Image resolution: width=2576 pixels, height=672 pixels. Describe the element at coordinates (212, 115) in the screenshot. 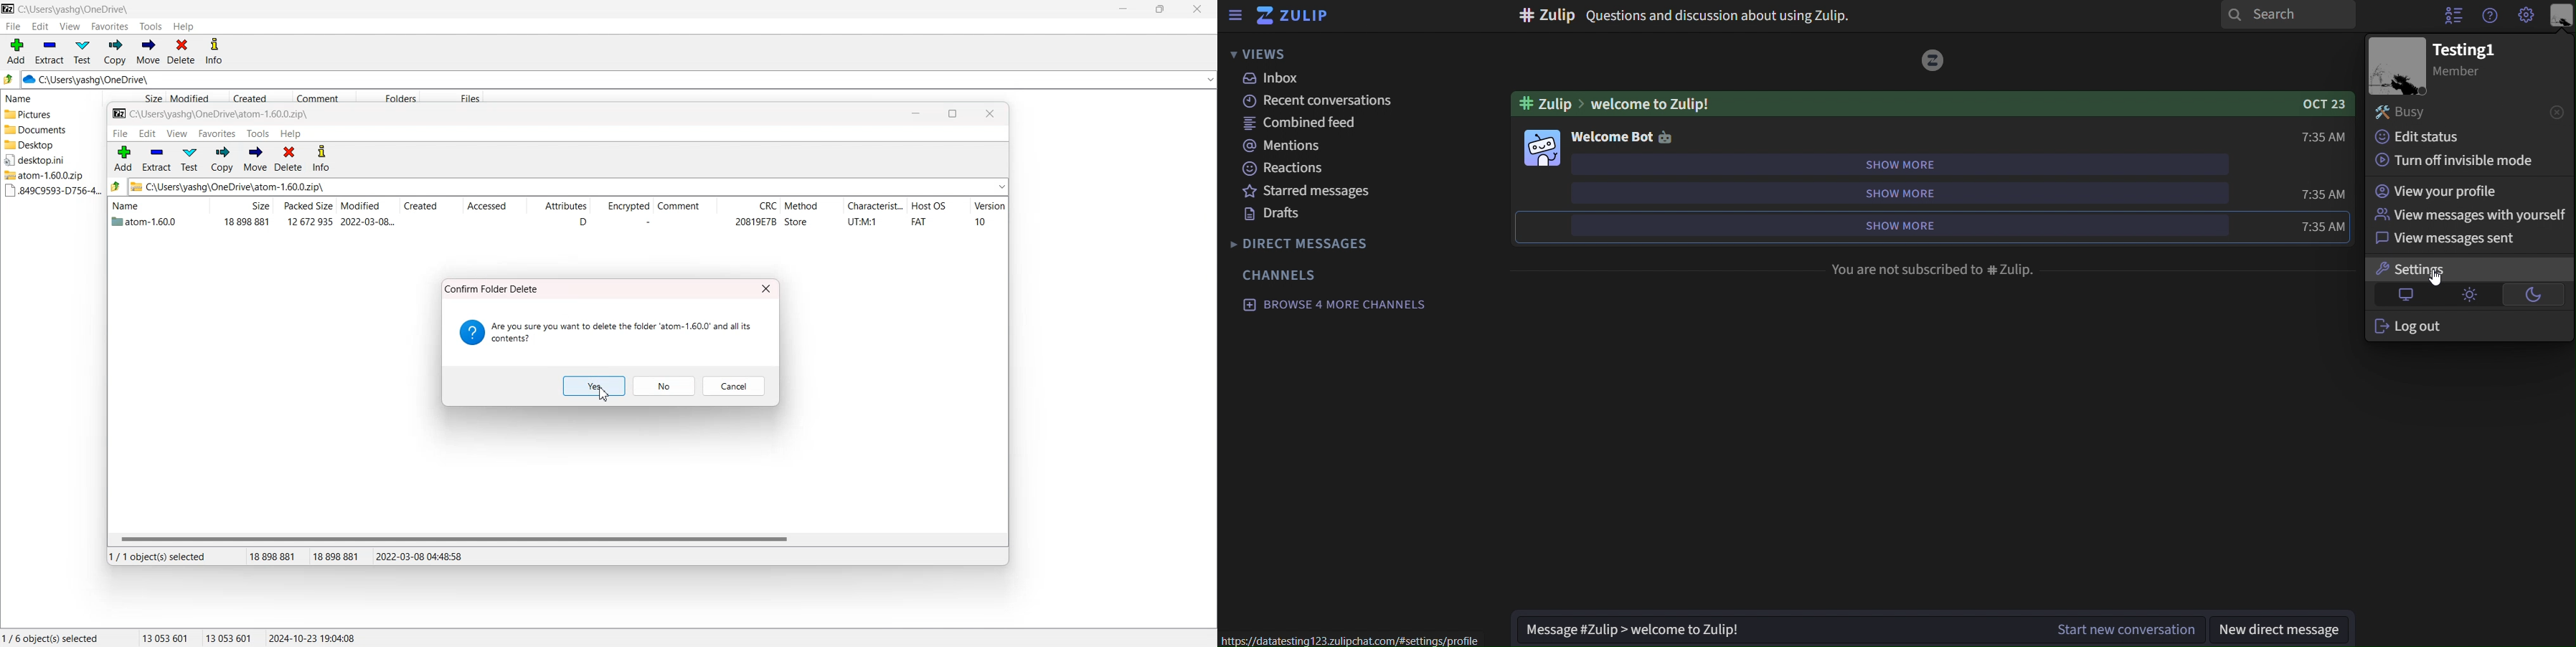

I see `File path - C:\Users\yashg\OneDrive\atom-1.60.0.zip\` at that location.